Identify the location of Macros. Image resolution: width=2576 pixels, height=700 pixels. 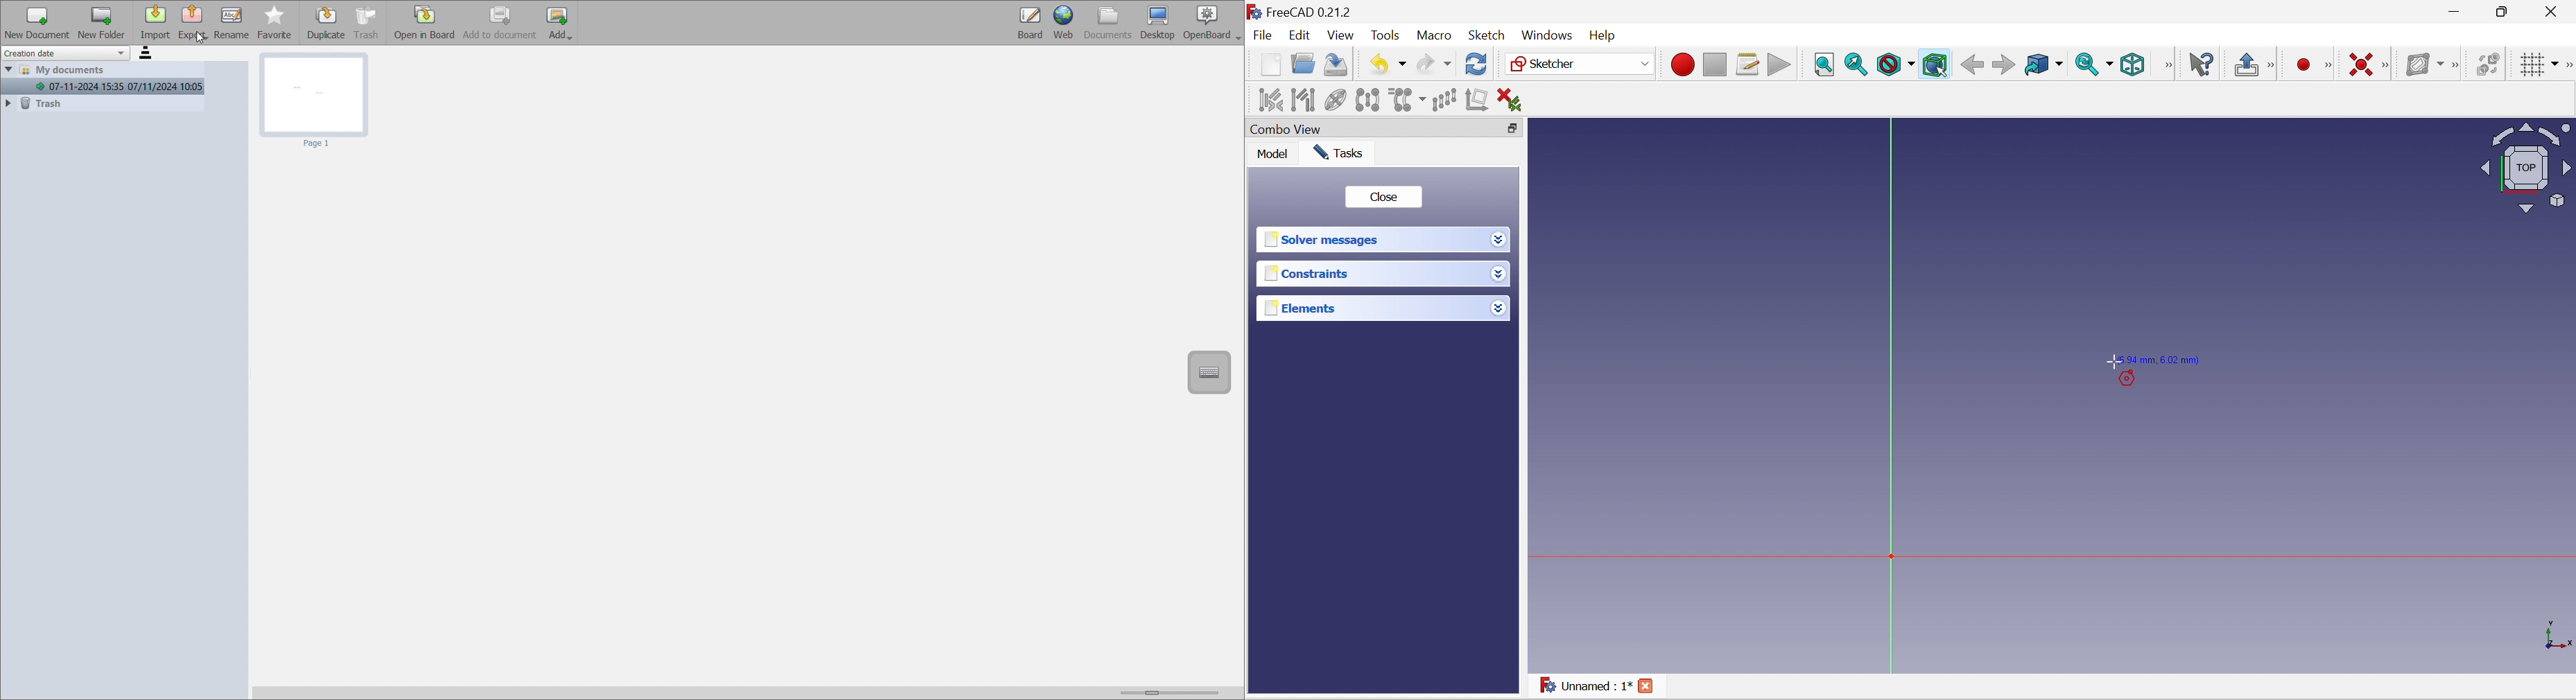
(1748, 65).